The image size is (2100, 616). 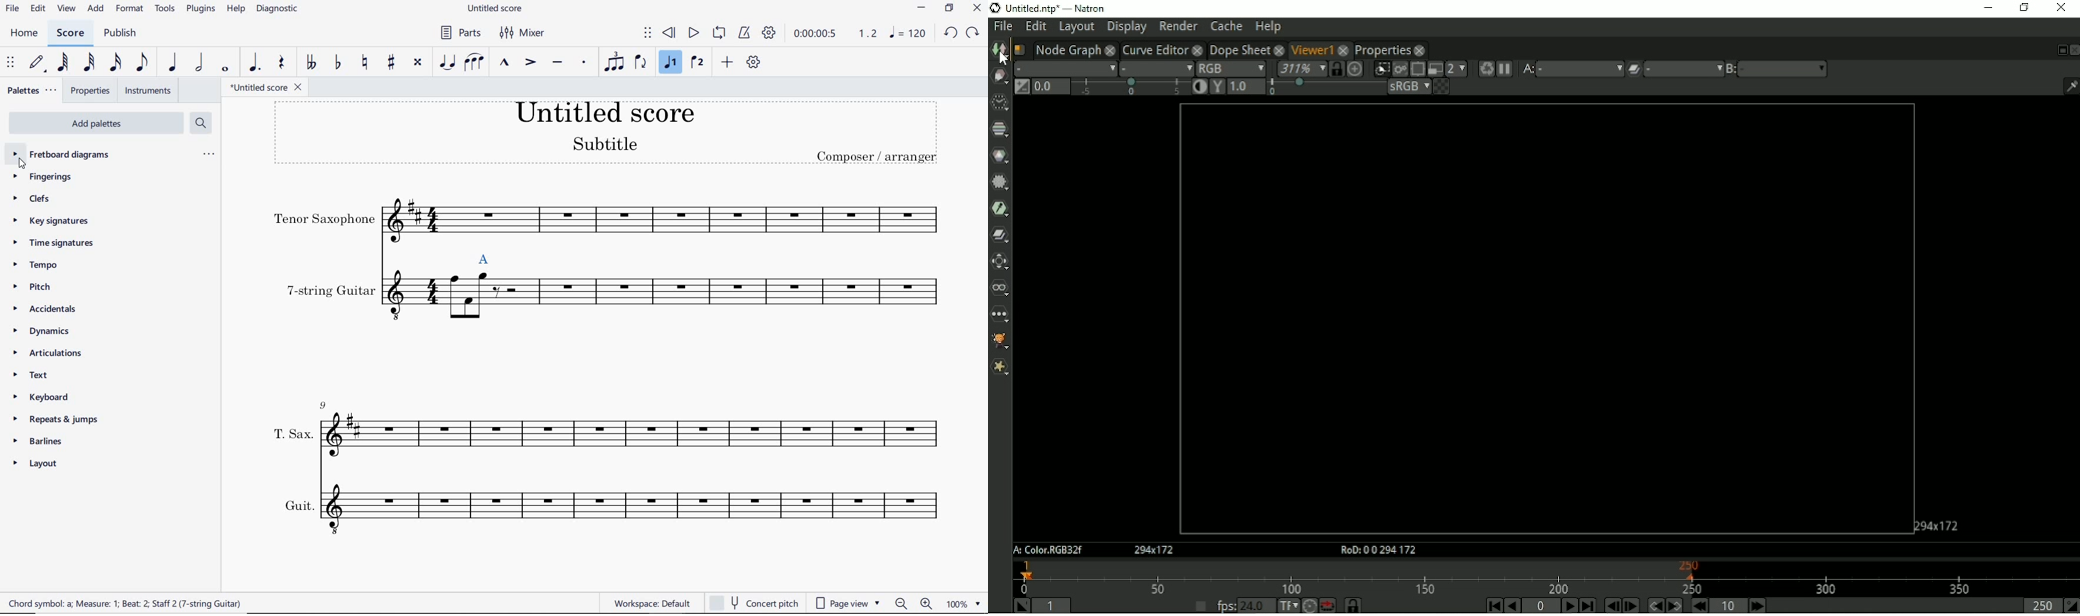 I want to click on PLAYBACK SETTINGS, so click(x=771, y=34).